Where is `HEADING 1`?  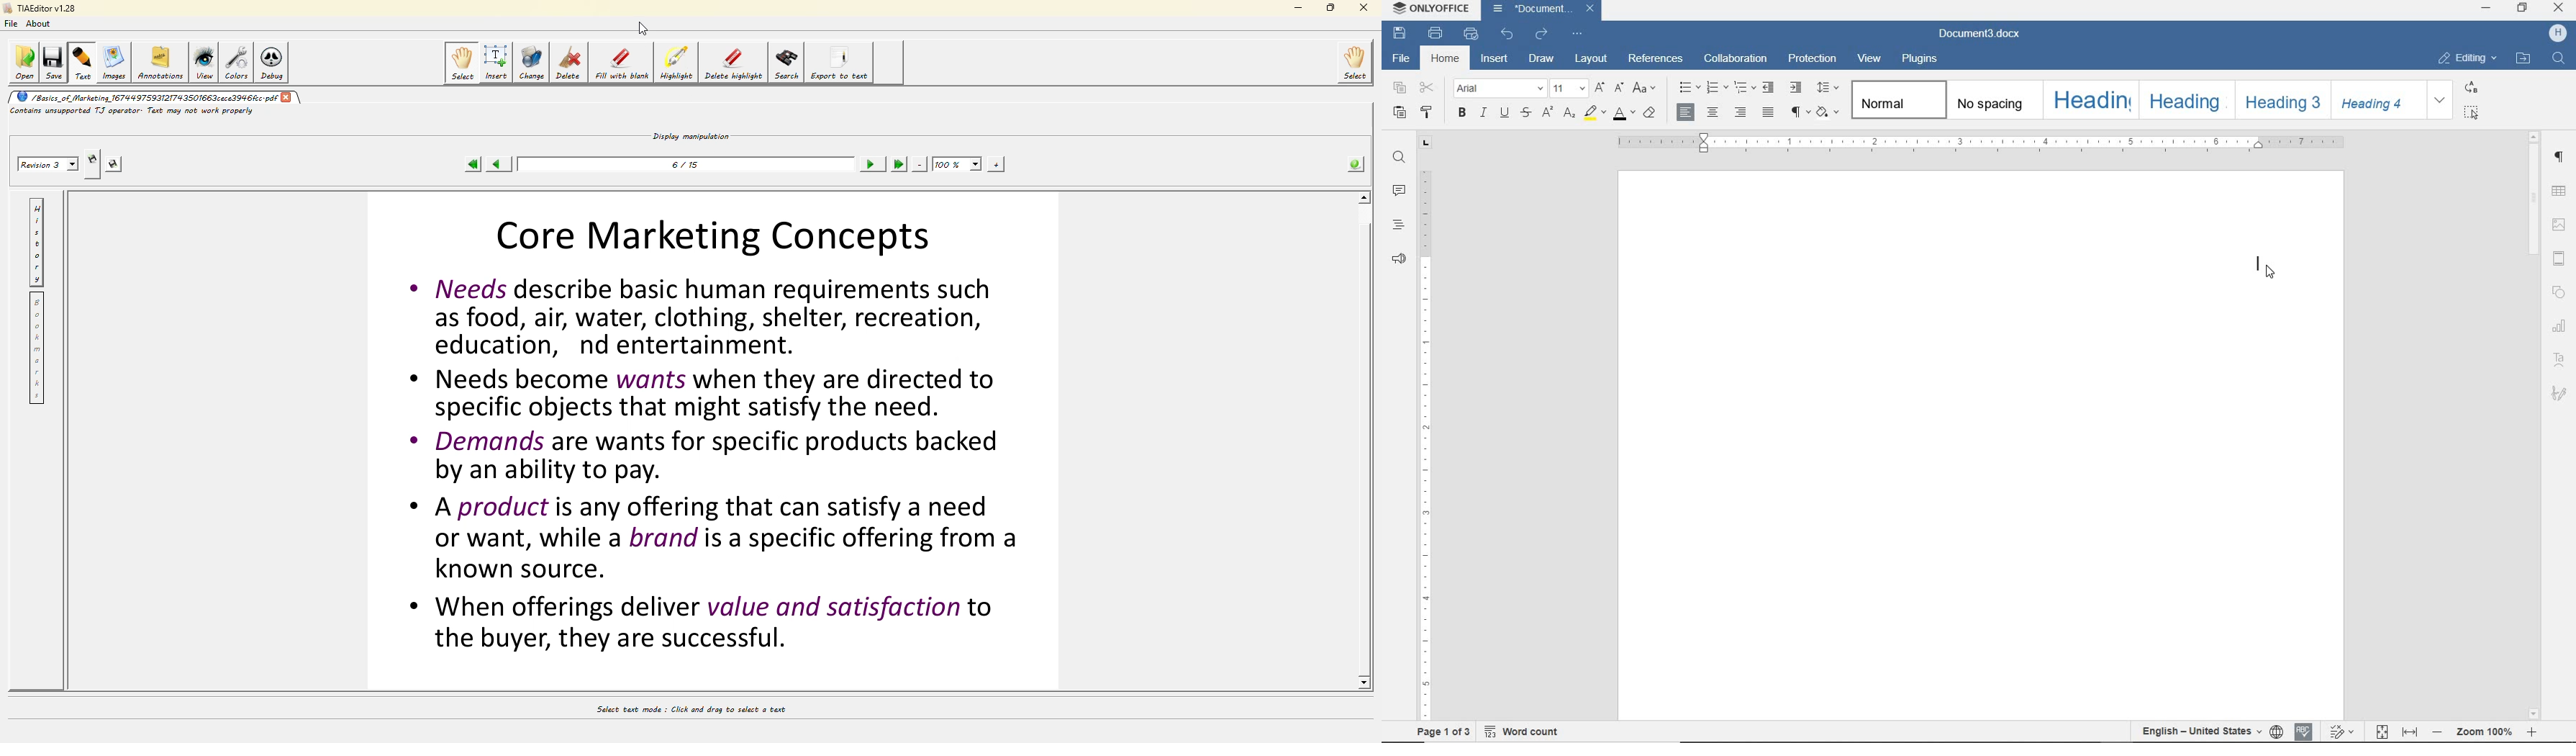 HEADING 1 is located at coordinates (2089, 101).